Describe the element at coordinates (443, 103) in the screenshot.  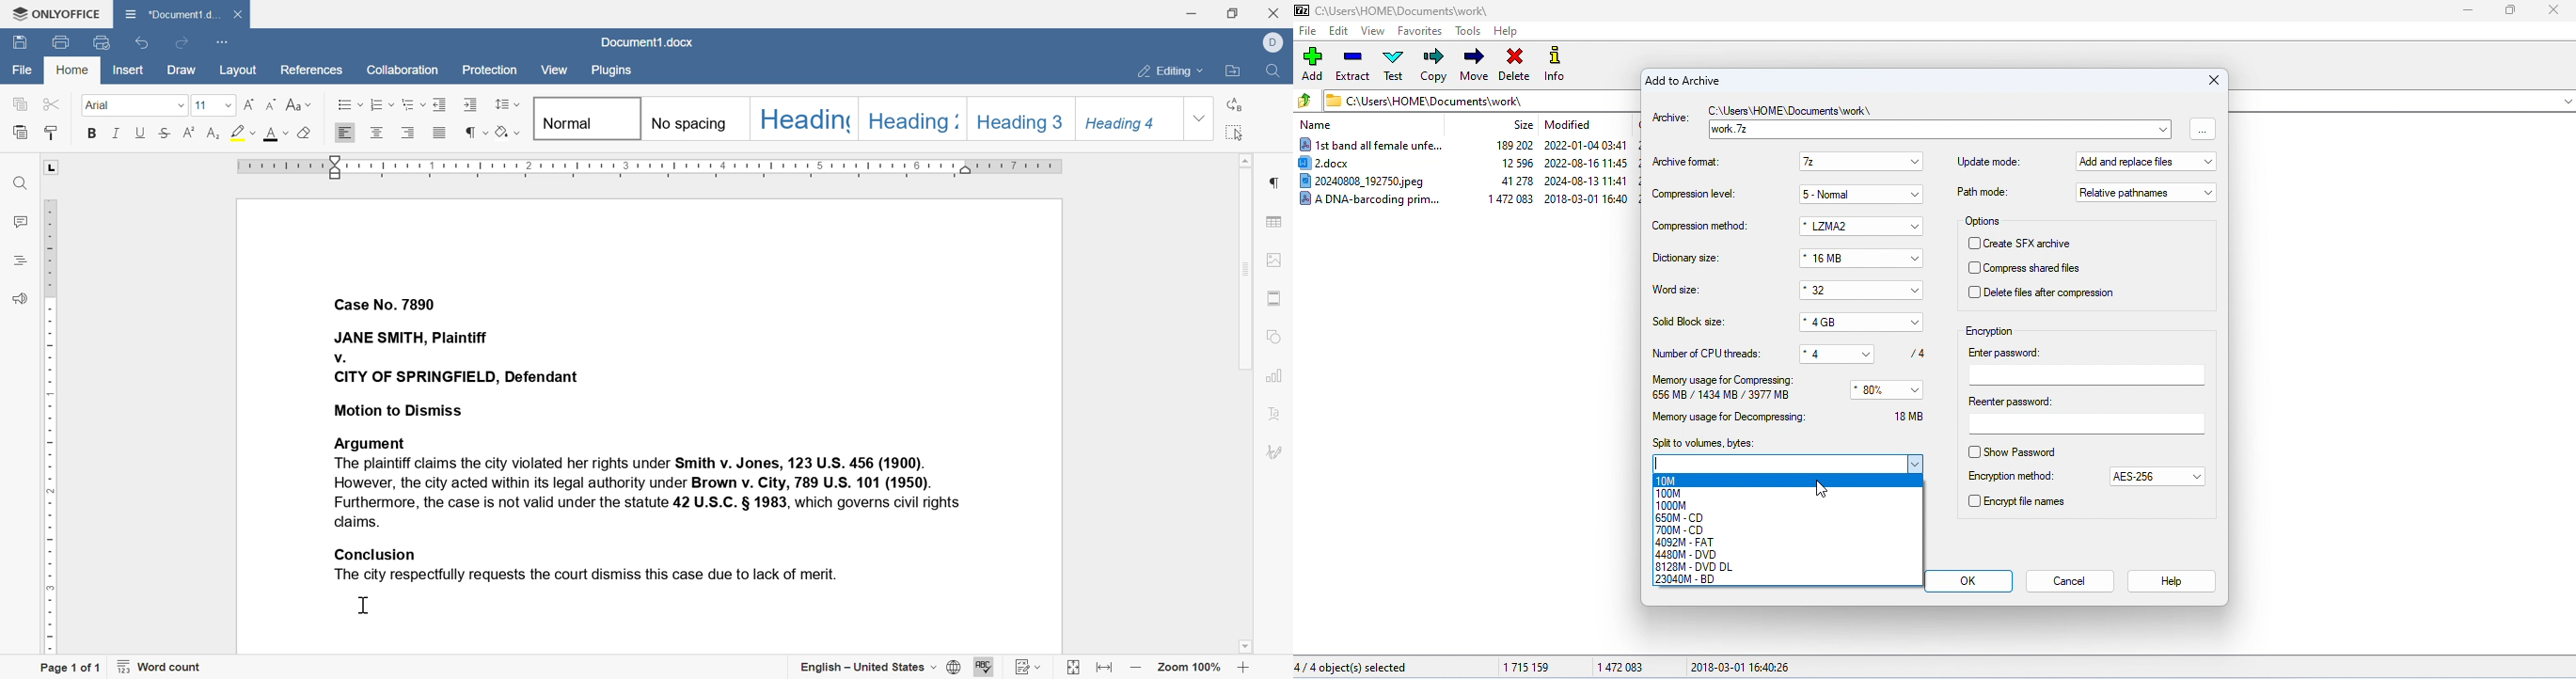
I see `decrease indent` at that location.